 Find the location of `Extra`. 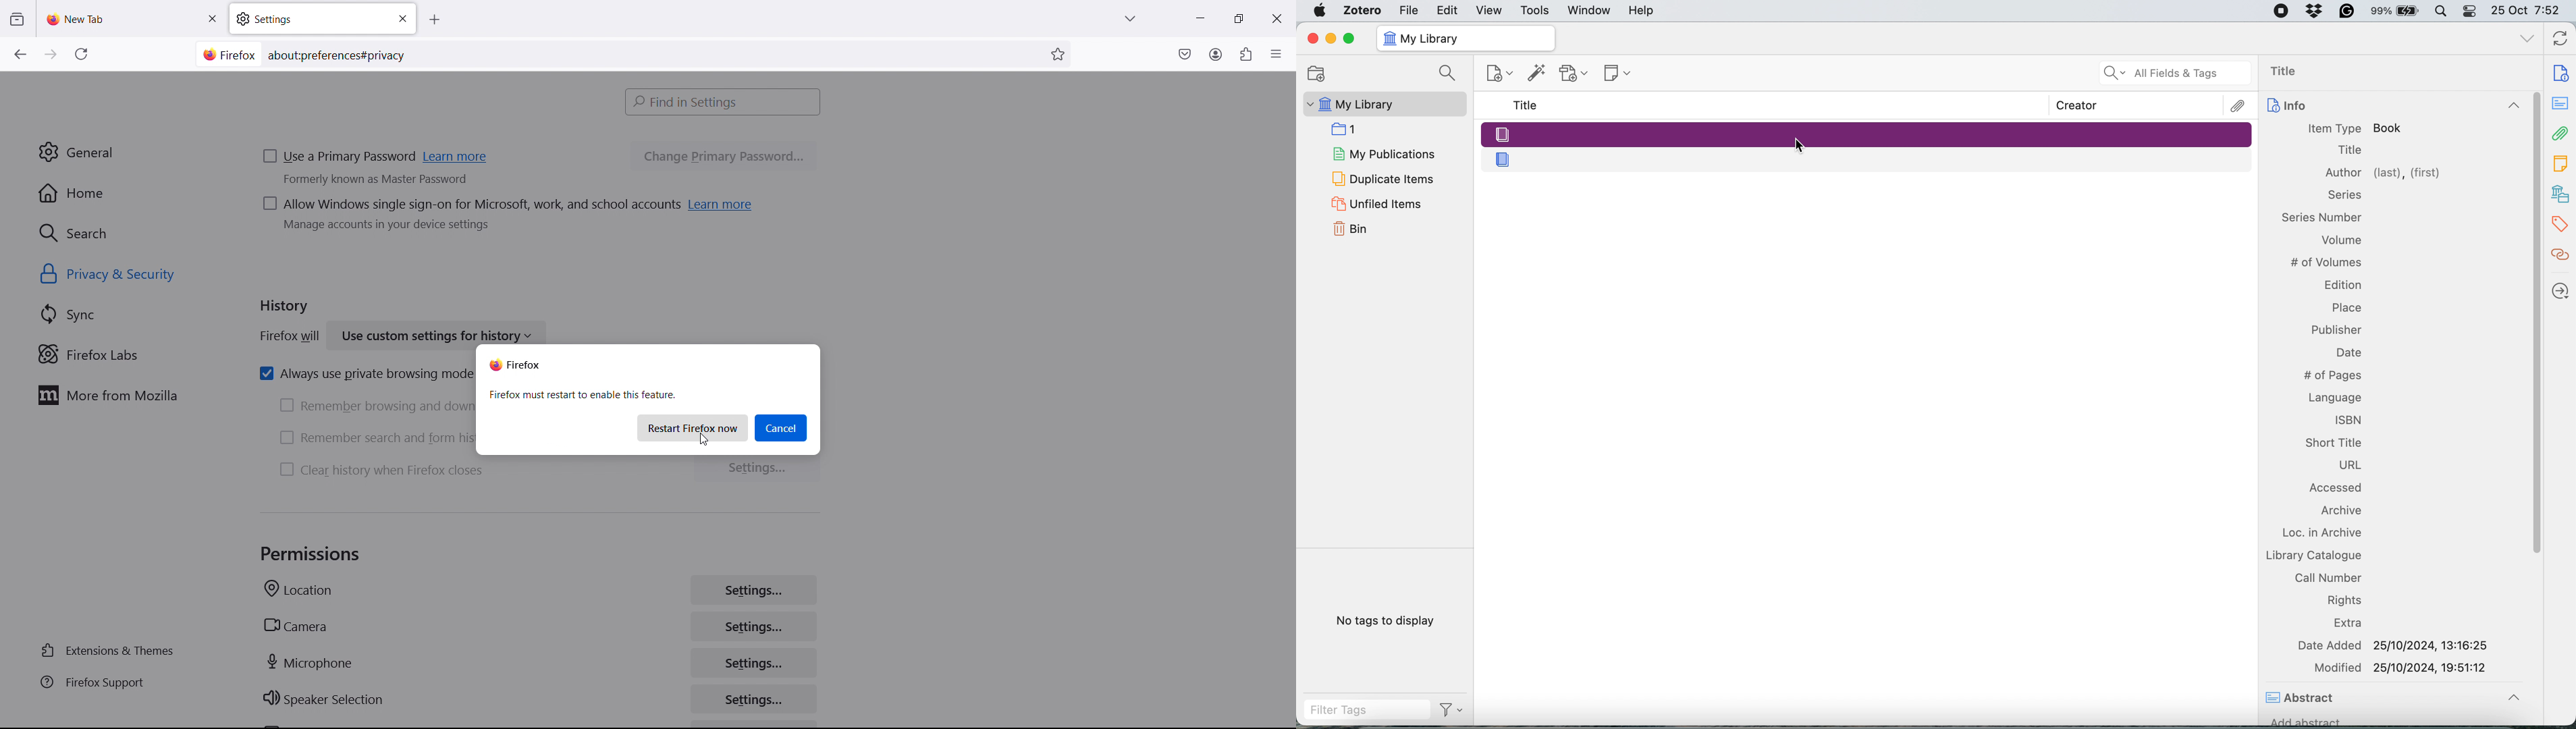

Extra is located at coordinates (2350, 623).